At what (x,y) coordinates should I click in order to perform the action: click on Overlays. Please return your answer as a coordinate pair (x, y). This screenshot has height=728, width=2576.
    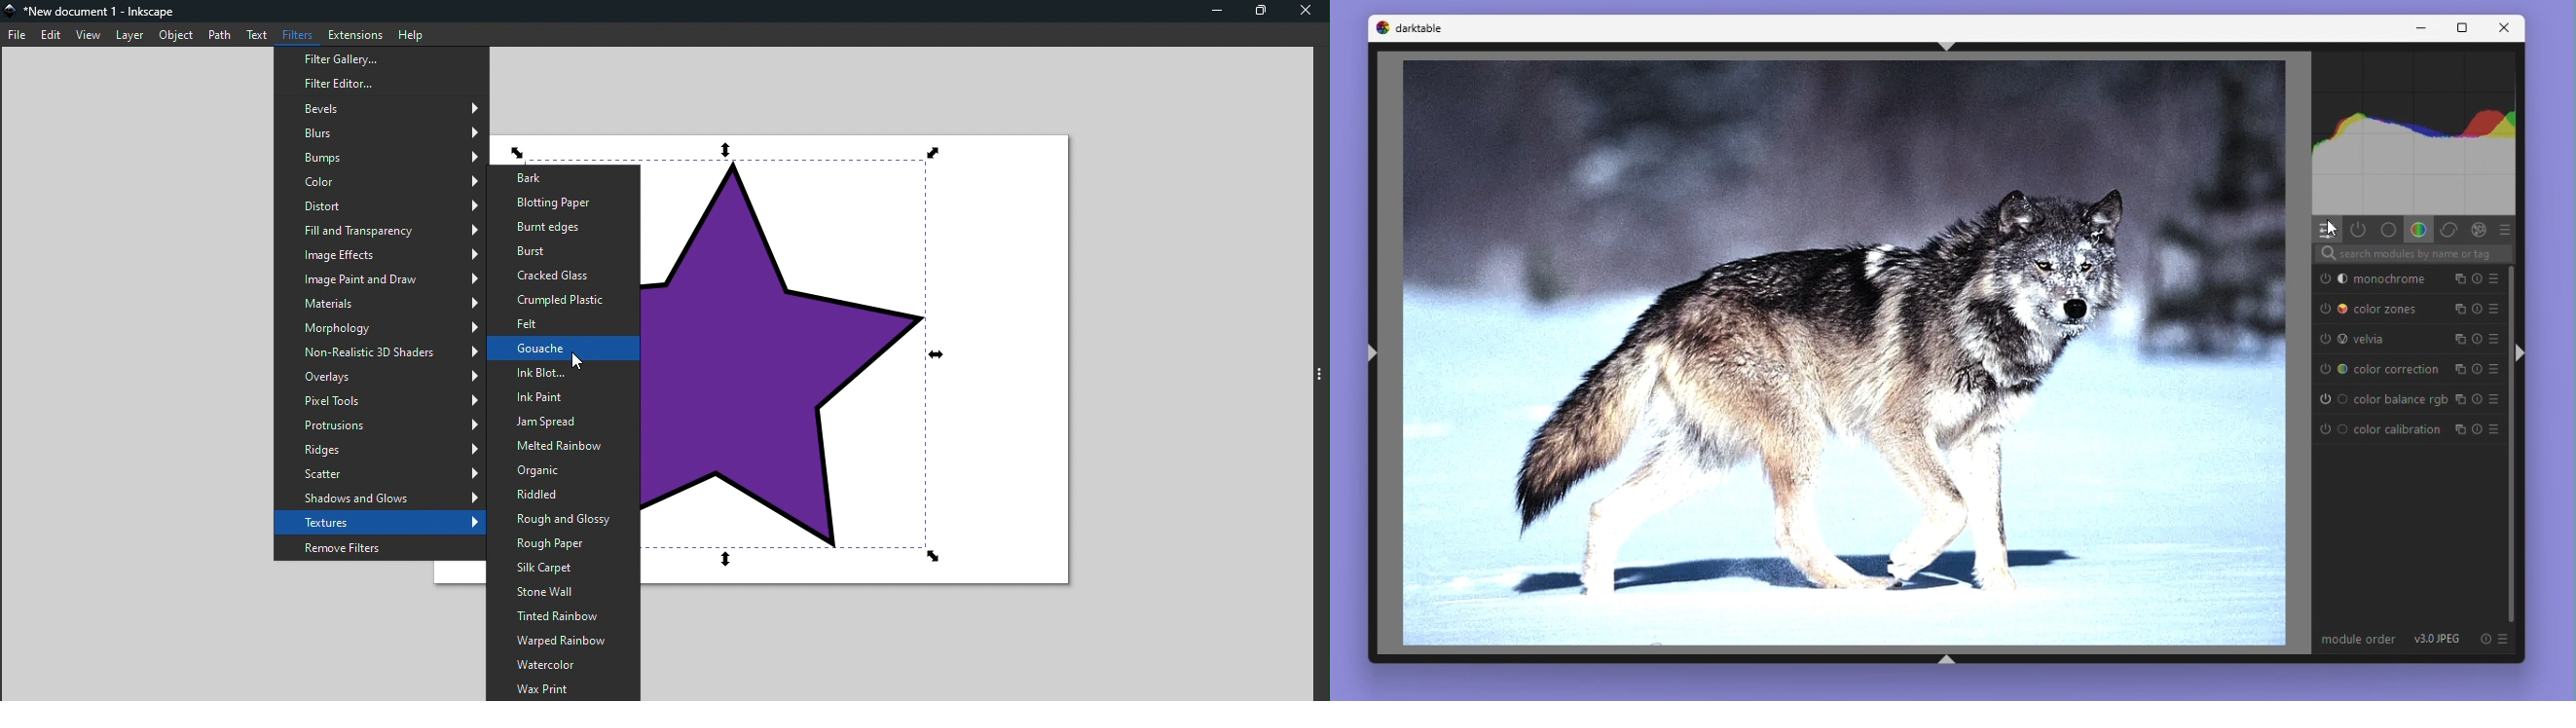
    Looking at the image, I should click on (380, 379).